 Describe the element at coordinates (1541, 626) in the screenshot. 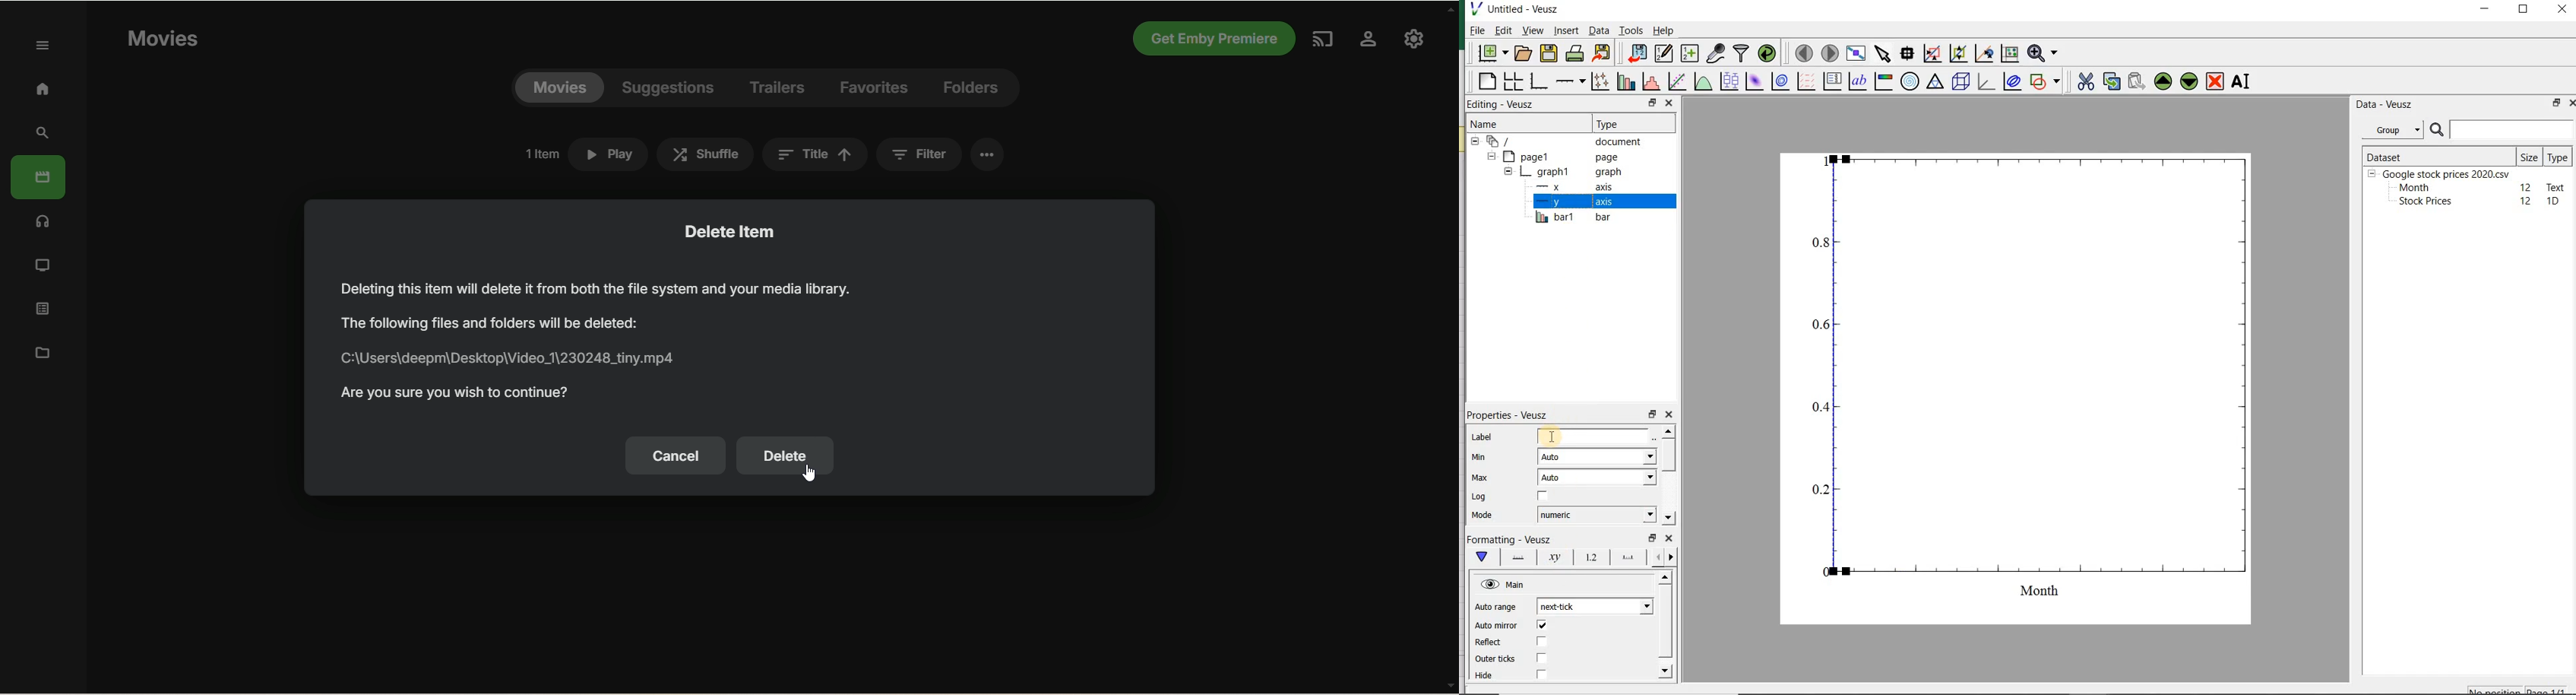

I see `check/uncheck` at that location.